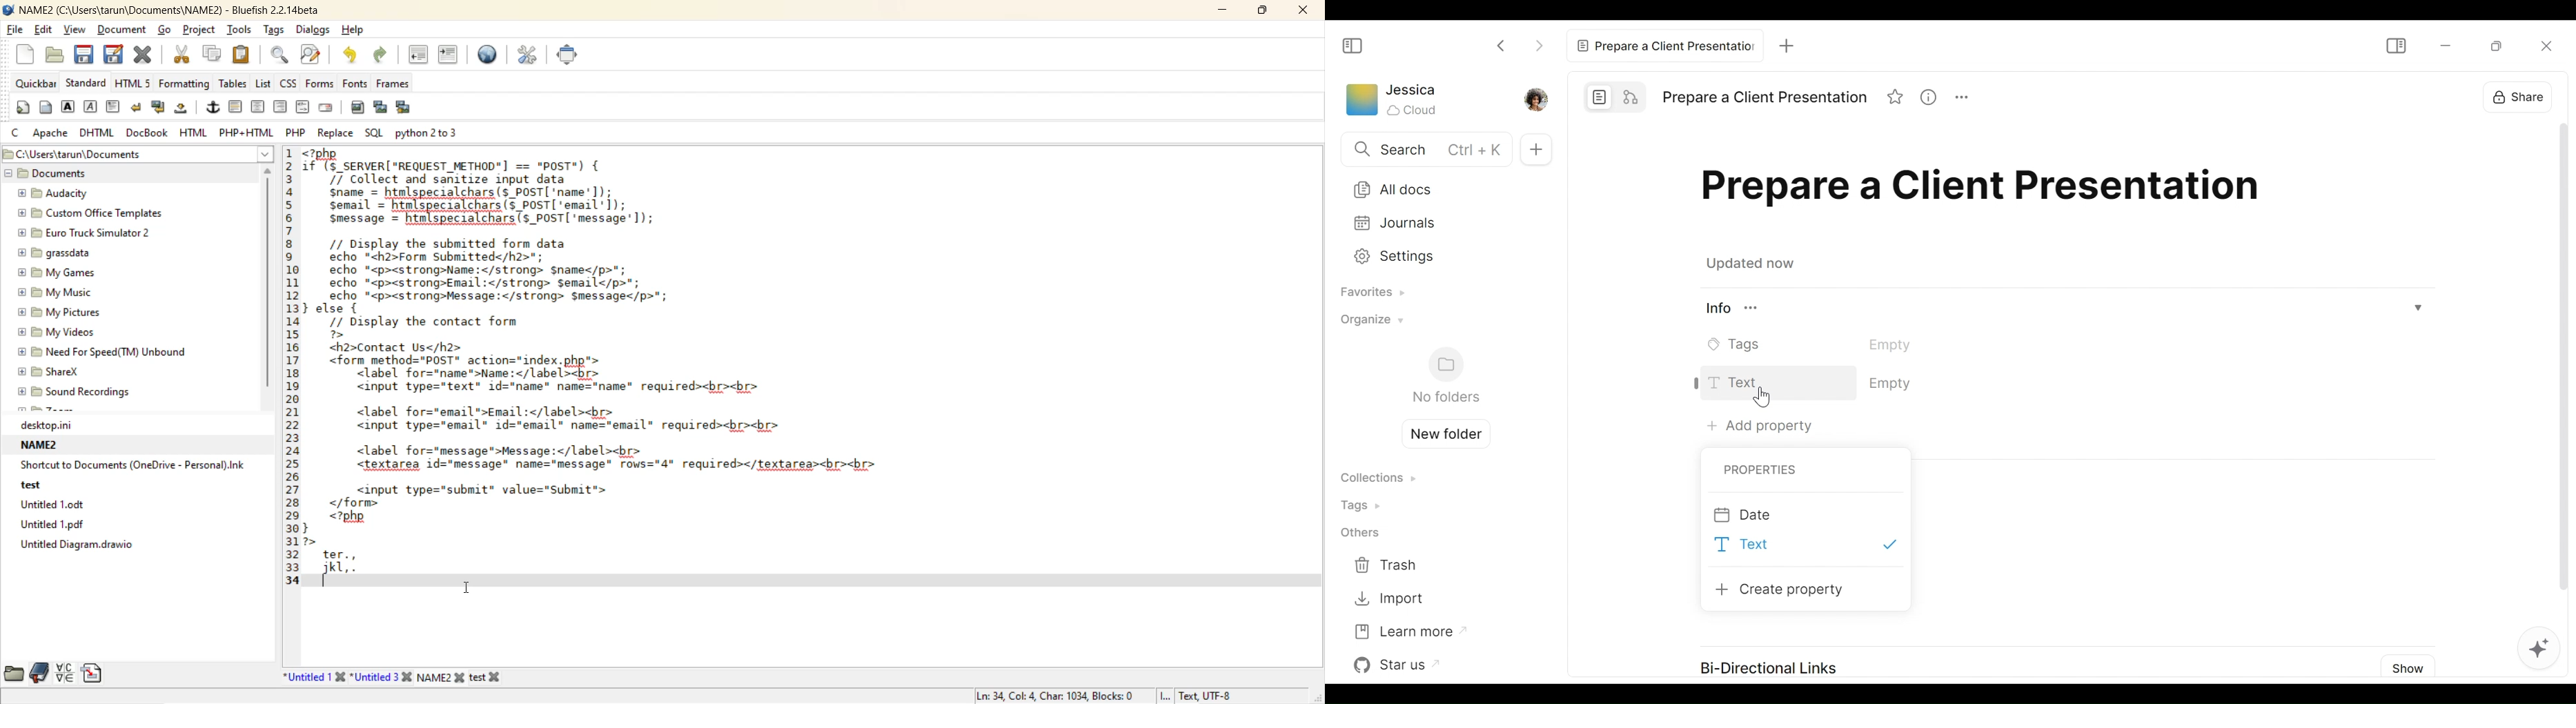 This screenshot has height=728, width=2576. I want to click on Folders, so click(1445, 376).